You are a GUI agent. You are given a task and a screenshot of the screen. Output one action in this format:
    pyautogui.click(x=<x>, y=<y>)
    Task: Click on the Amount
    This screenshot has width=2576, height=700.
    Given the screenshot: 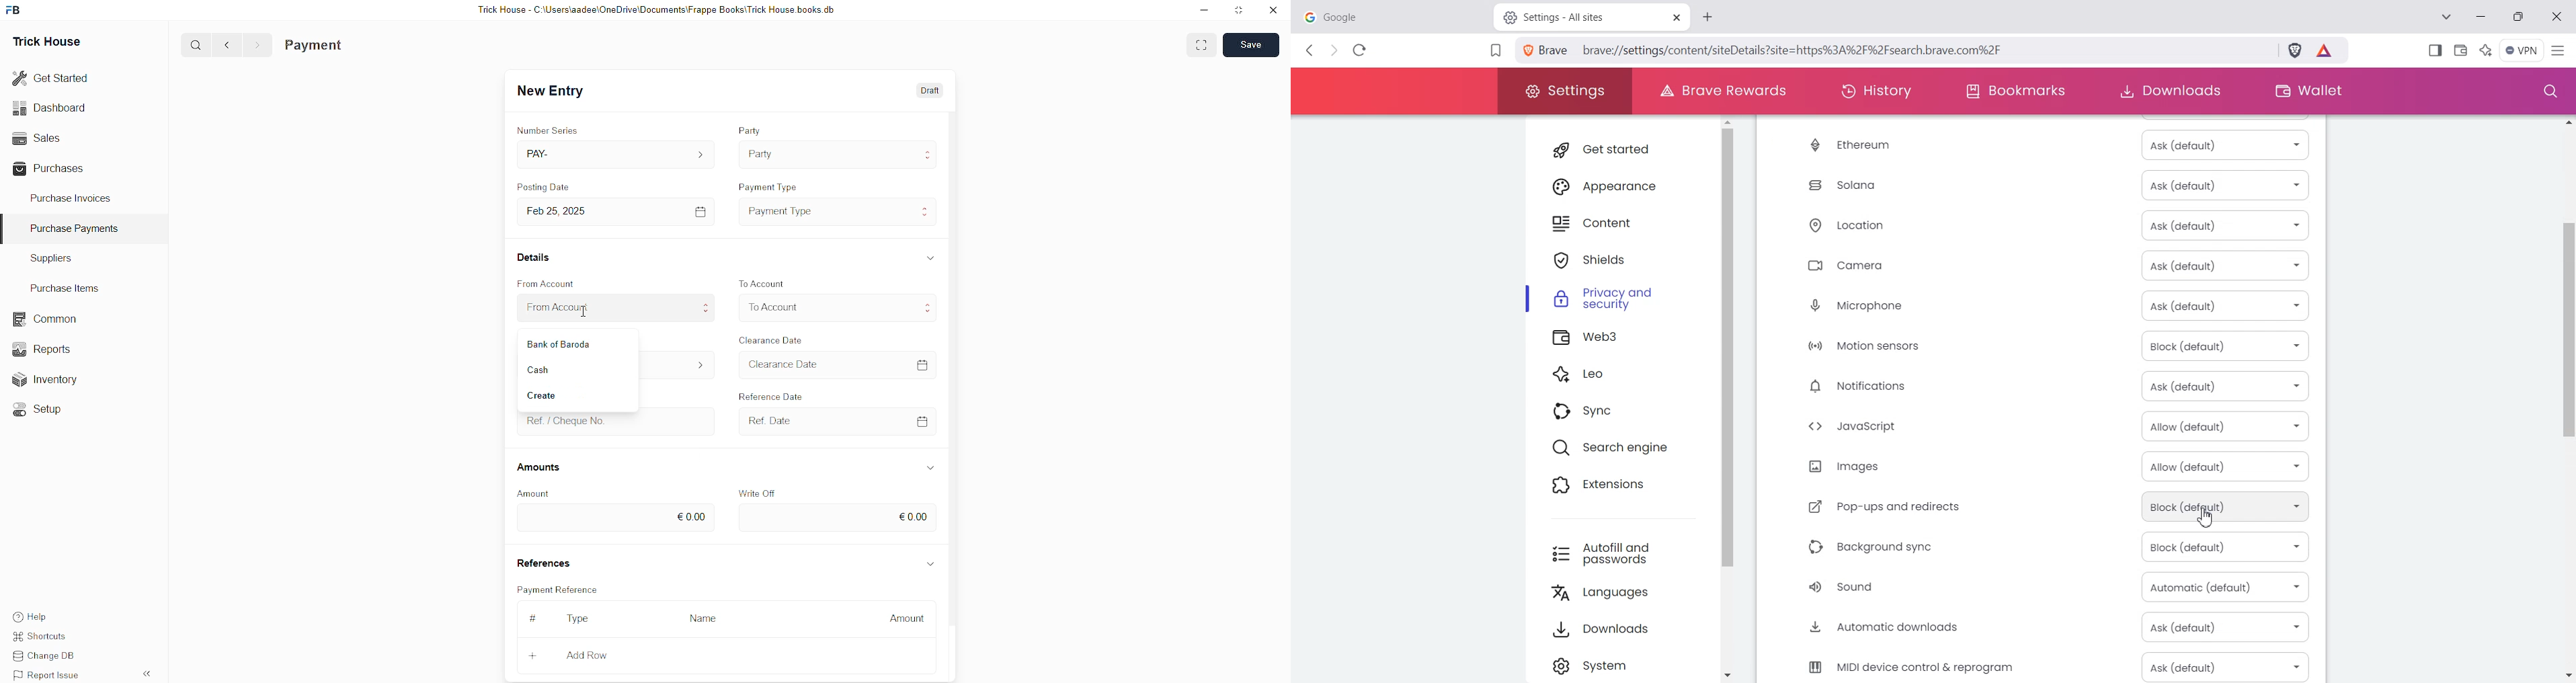 What is the action you would take?
    pyautogui.click(x=534, y=493)
    